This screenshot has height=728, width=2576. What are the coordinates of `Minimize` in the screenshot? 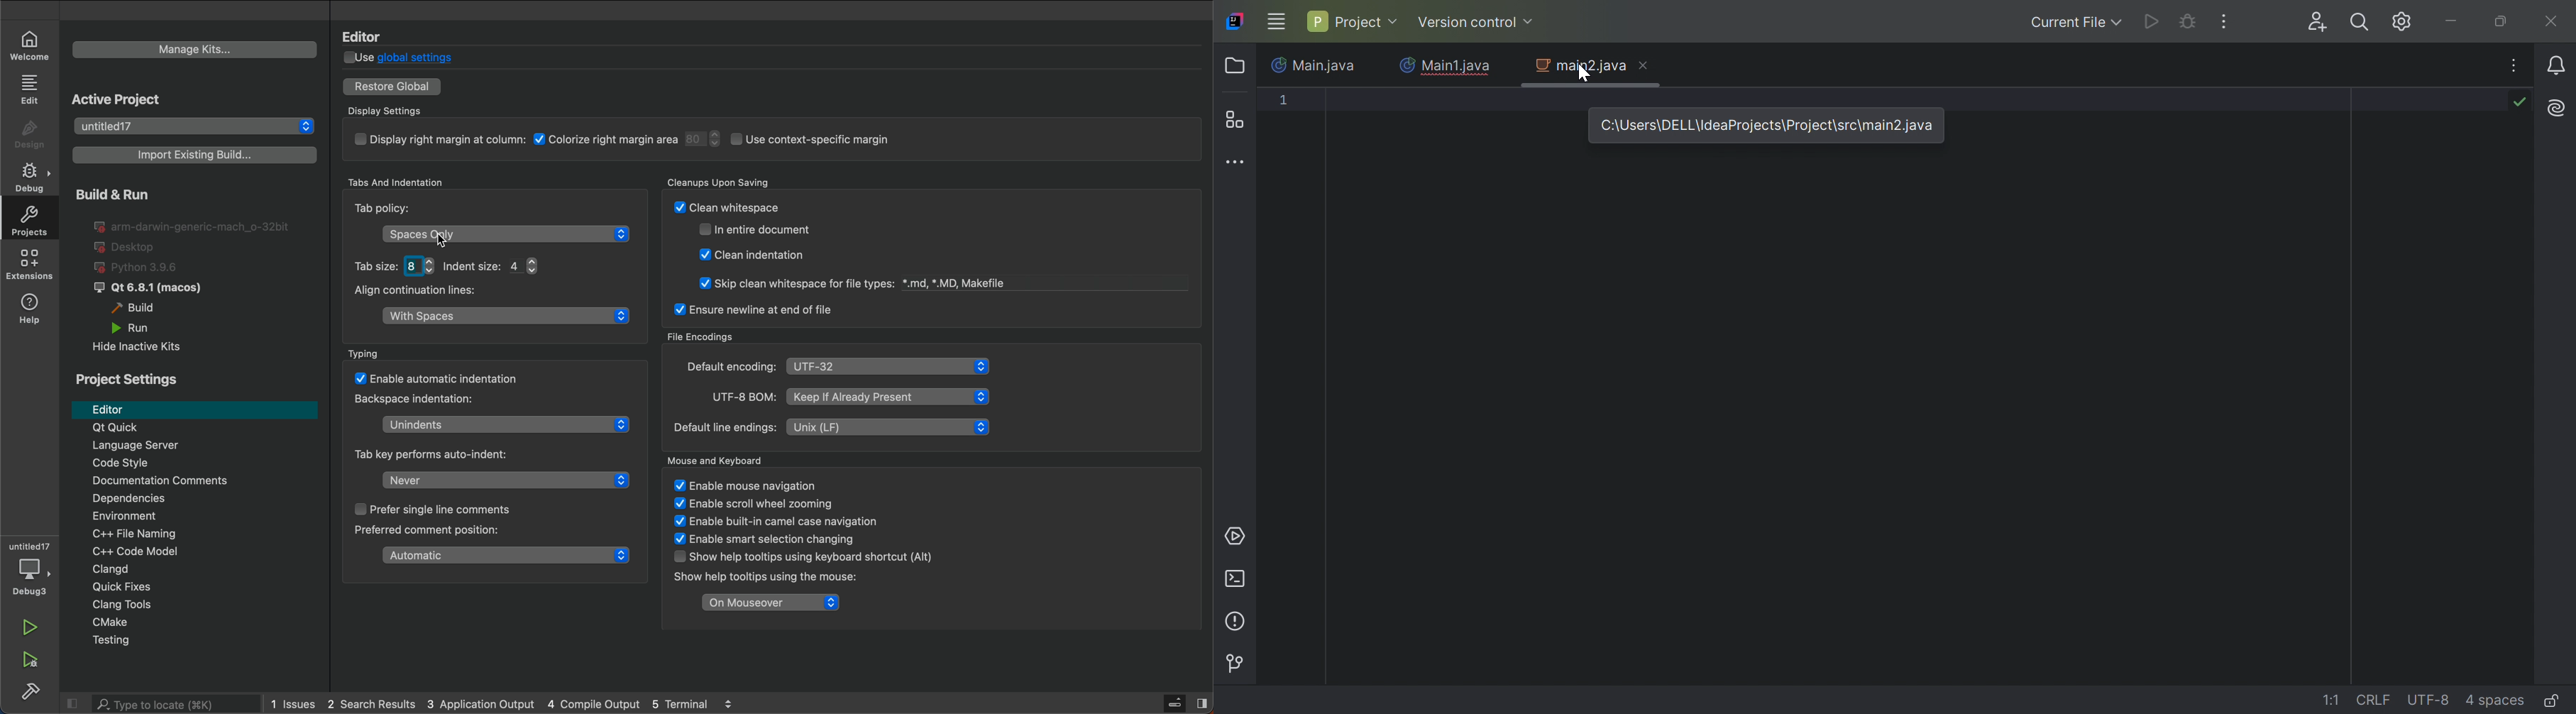 It's located at (2451, 23).